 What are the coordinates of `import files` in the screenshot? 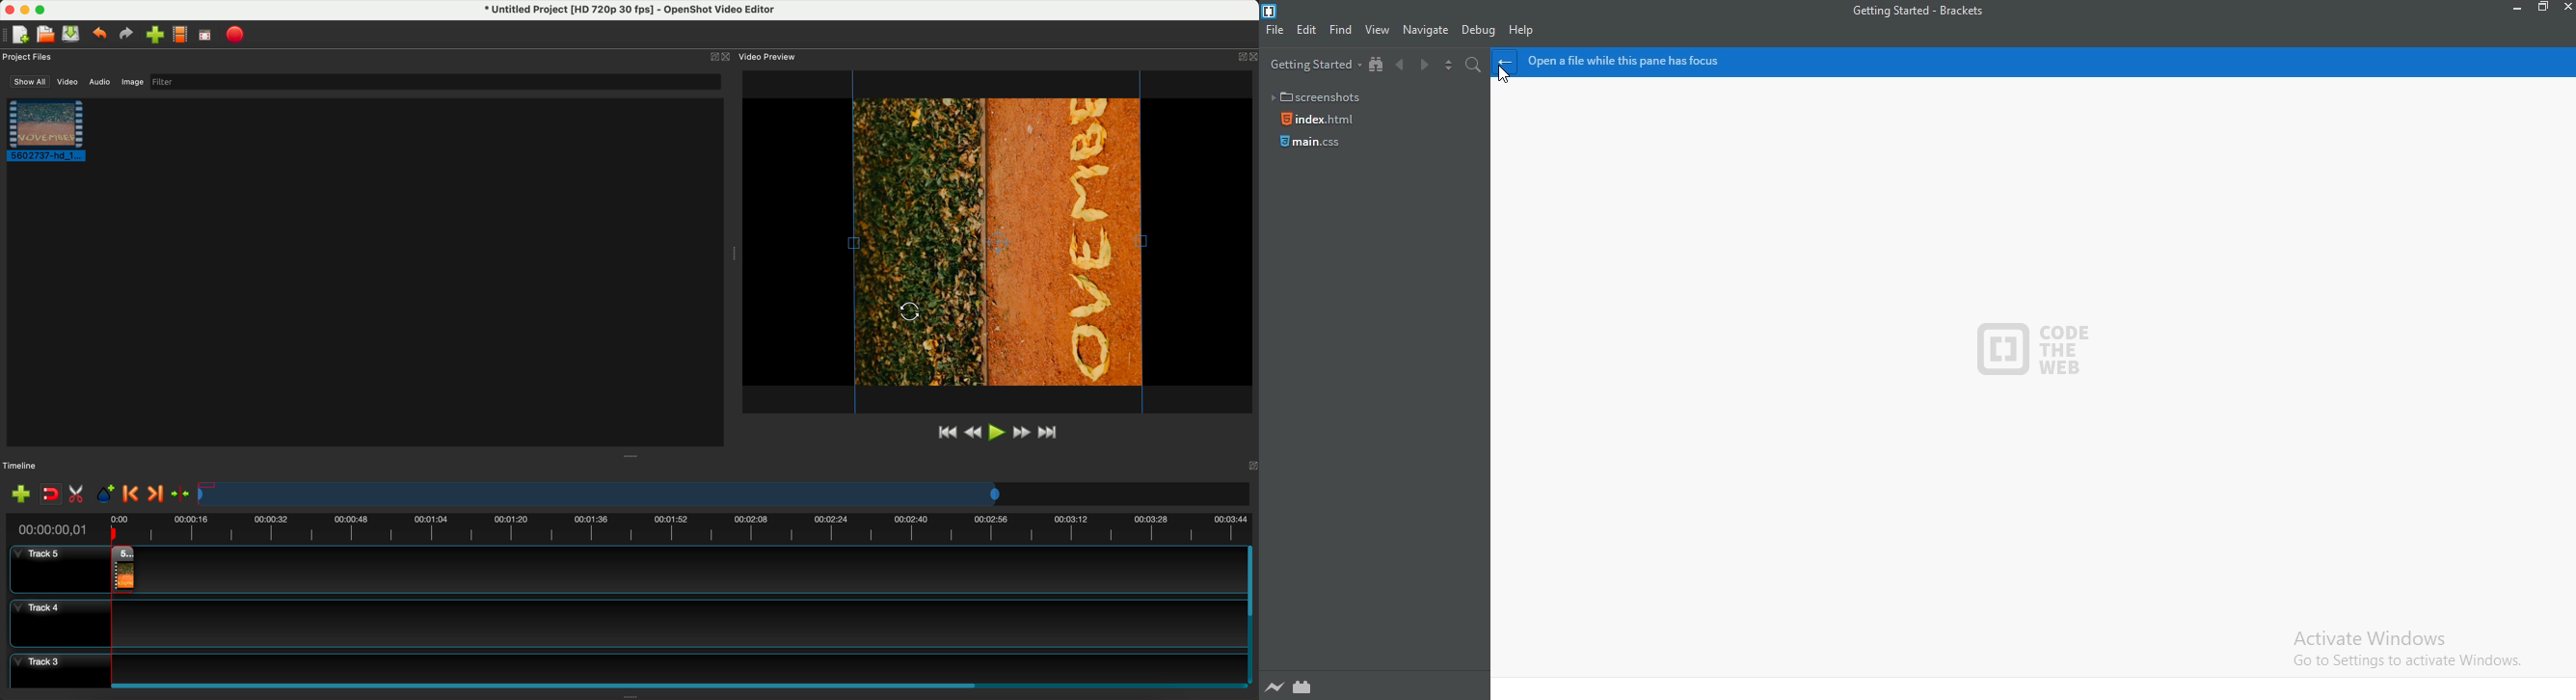 It's located at (155, 35).